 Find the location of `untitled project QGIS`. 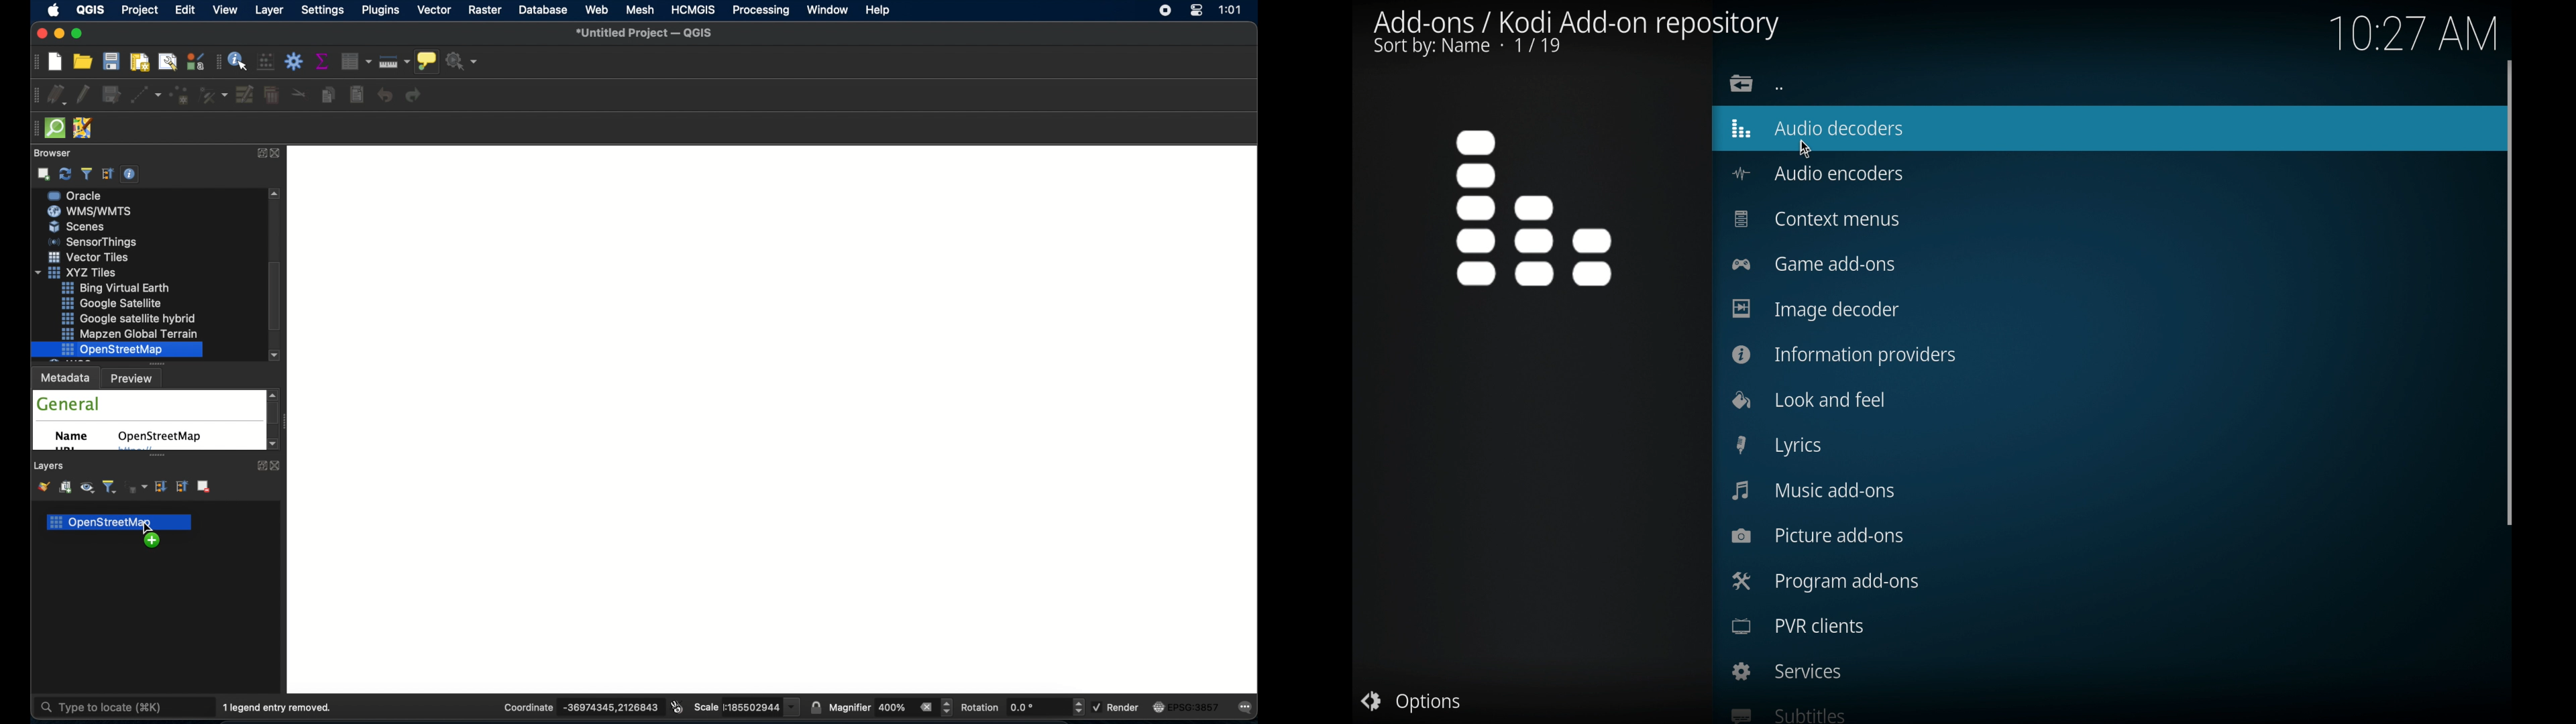

untitled project QGIS is located at coordinates (649, 33).